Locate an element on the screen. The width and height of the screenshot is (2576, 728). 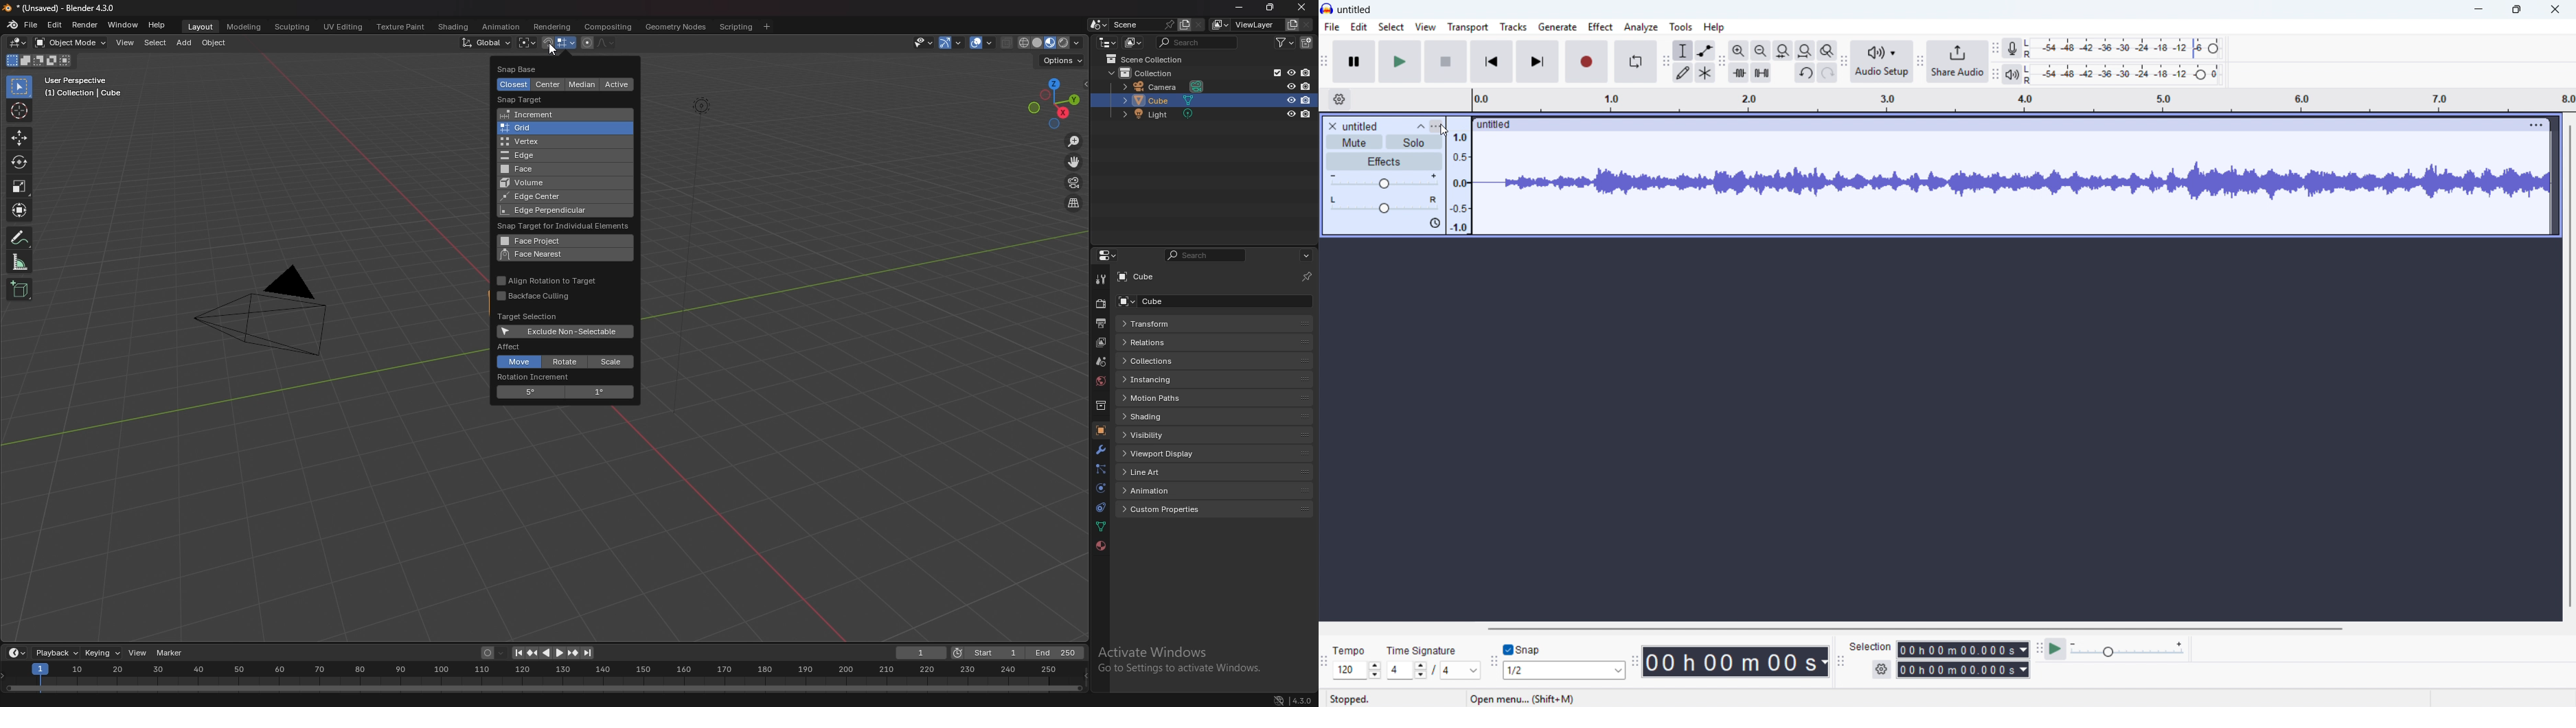
jump to last keyframe is located at coordinates (572, 653).